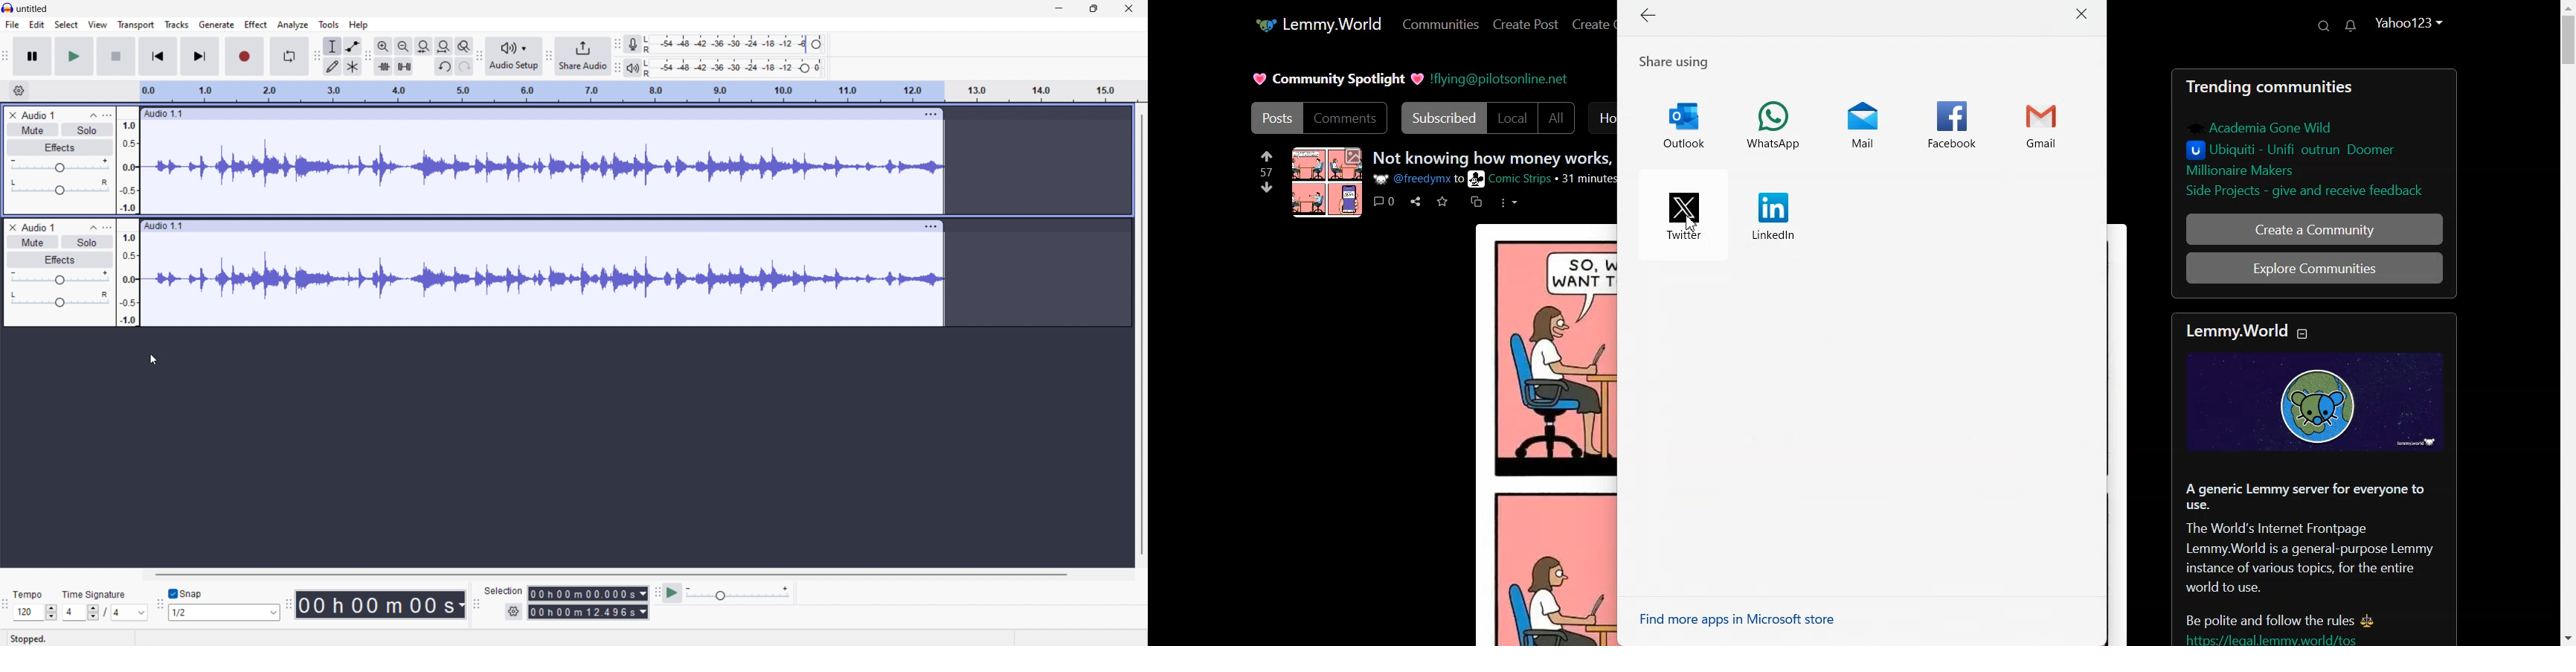 This screenshot has height=672, width=2576. Describe the element at coordinates (2351, 26) in the screenshot. I see `Unread Messages` at that location.